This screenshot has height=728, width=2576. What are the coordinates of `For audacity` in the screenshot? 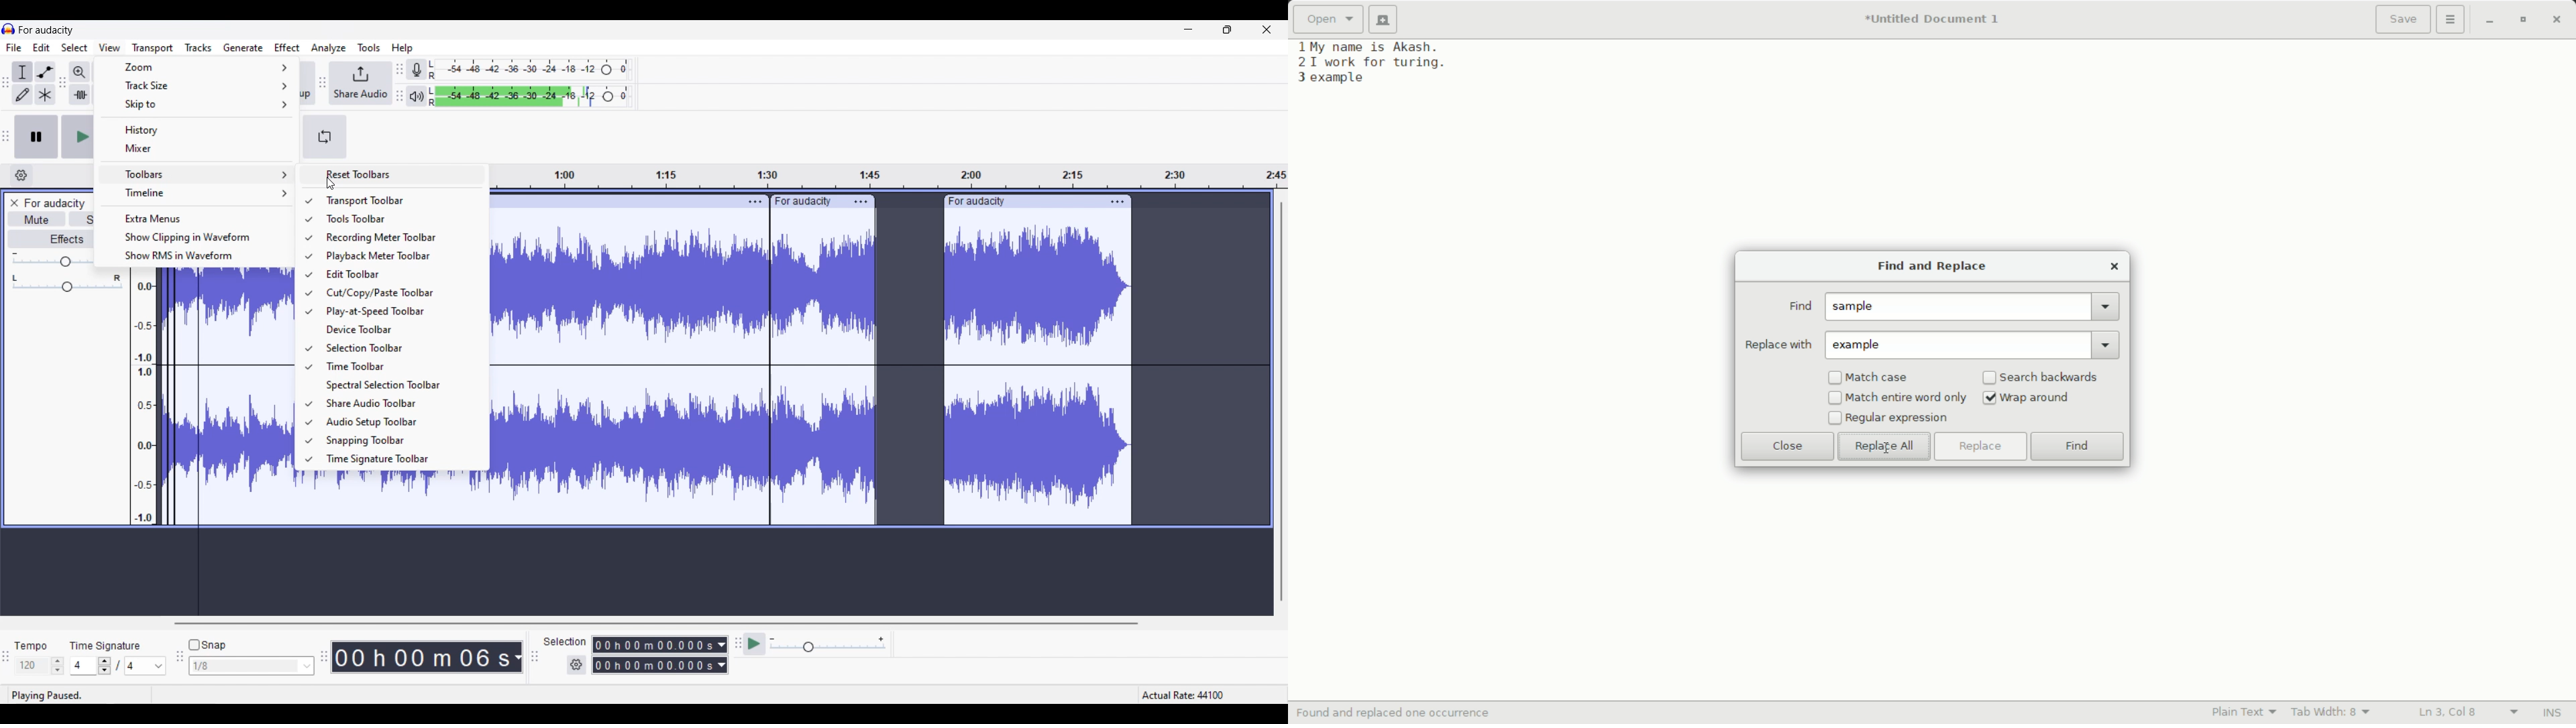 It's located at (46, 29).